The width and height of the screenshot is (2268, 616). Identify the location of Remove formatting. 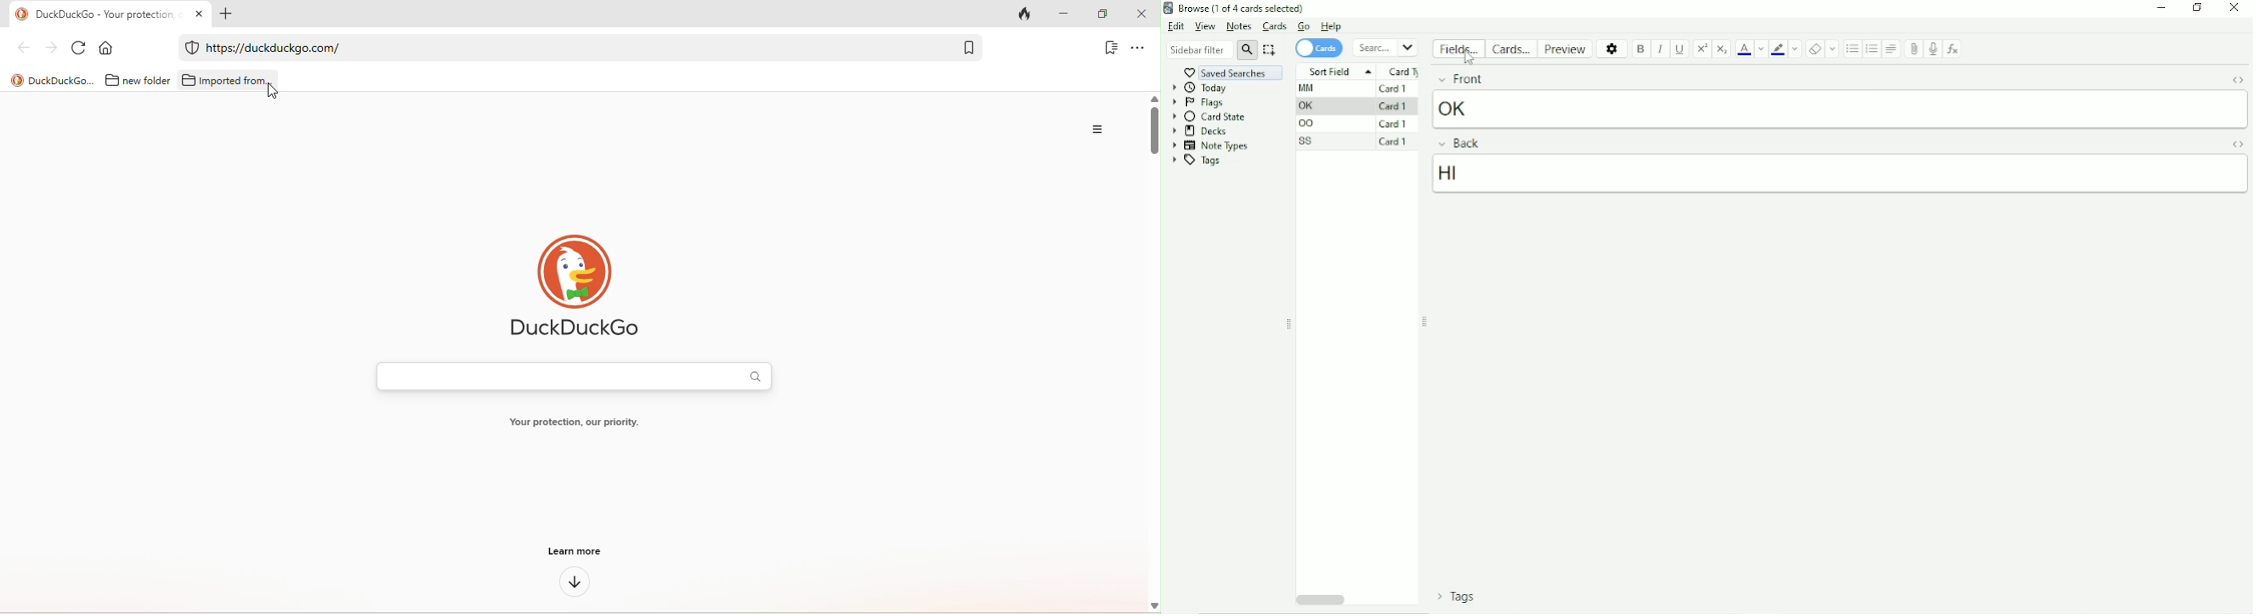
(1815, 48).